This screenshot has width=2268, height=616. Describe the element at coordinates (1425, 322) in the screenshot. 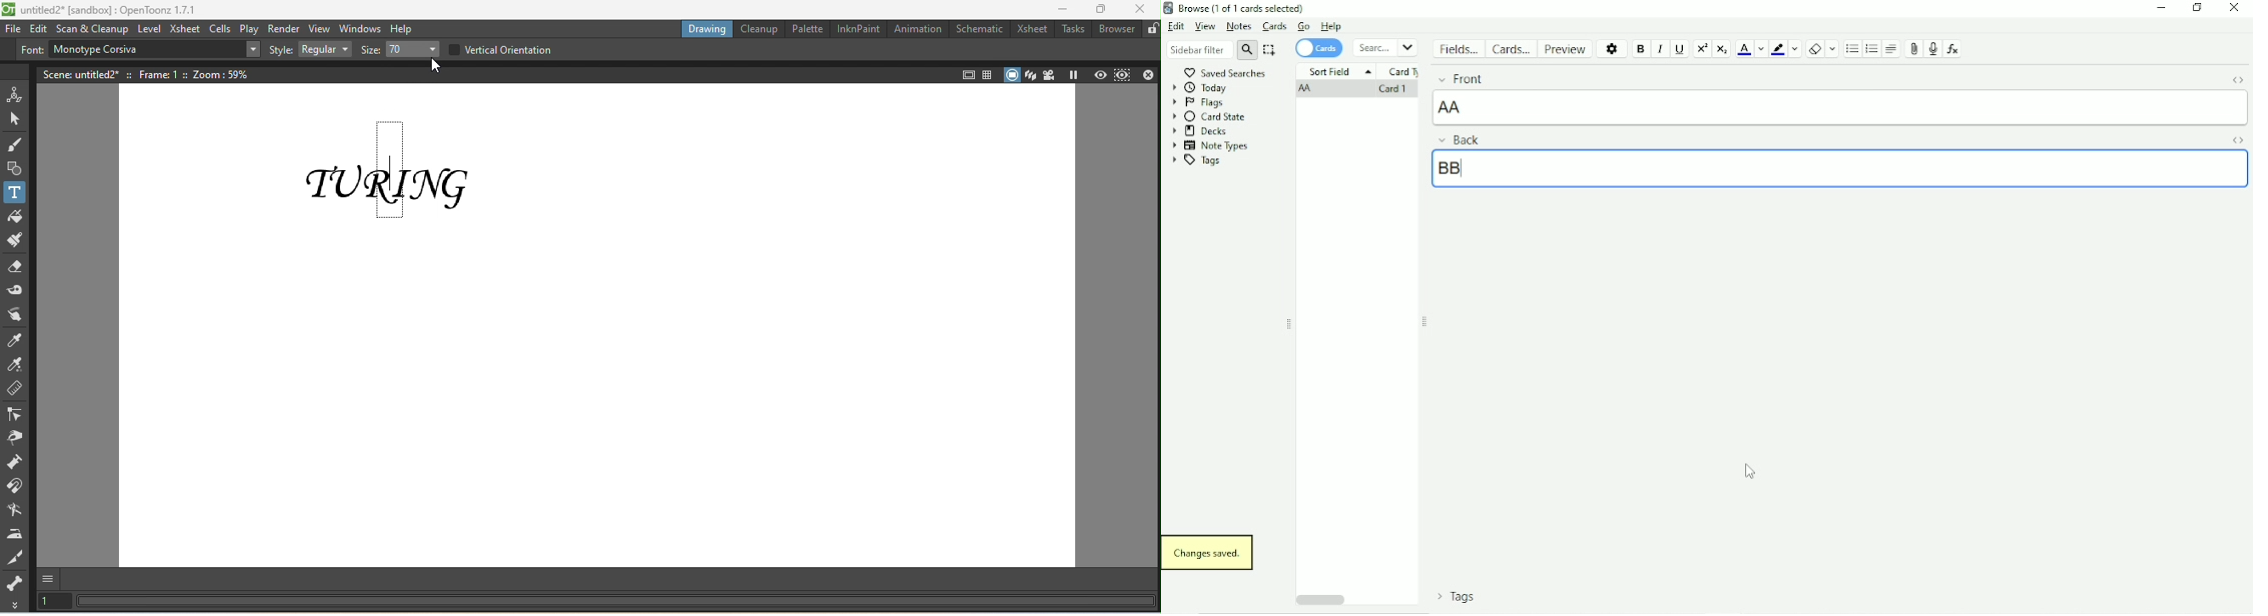

I see `Resize` at that location.